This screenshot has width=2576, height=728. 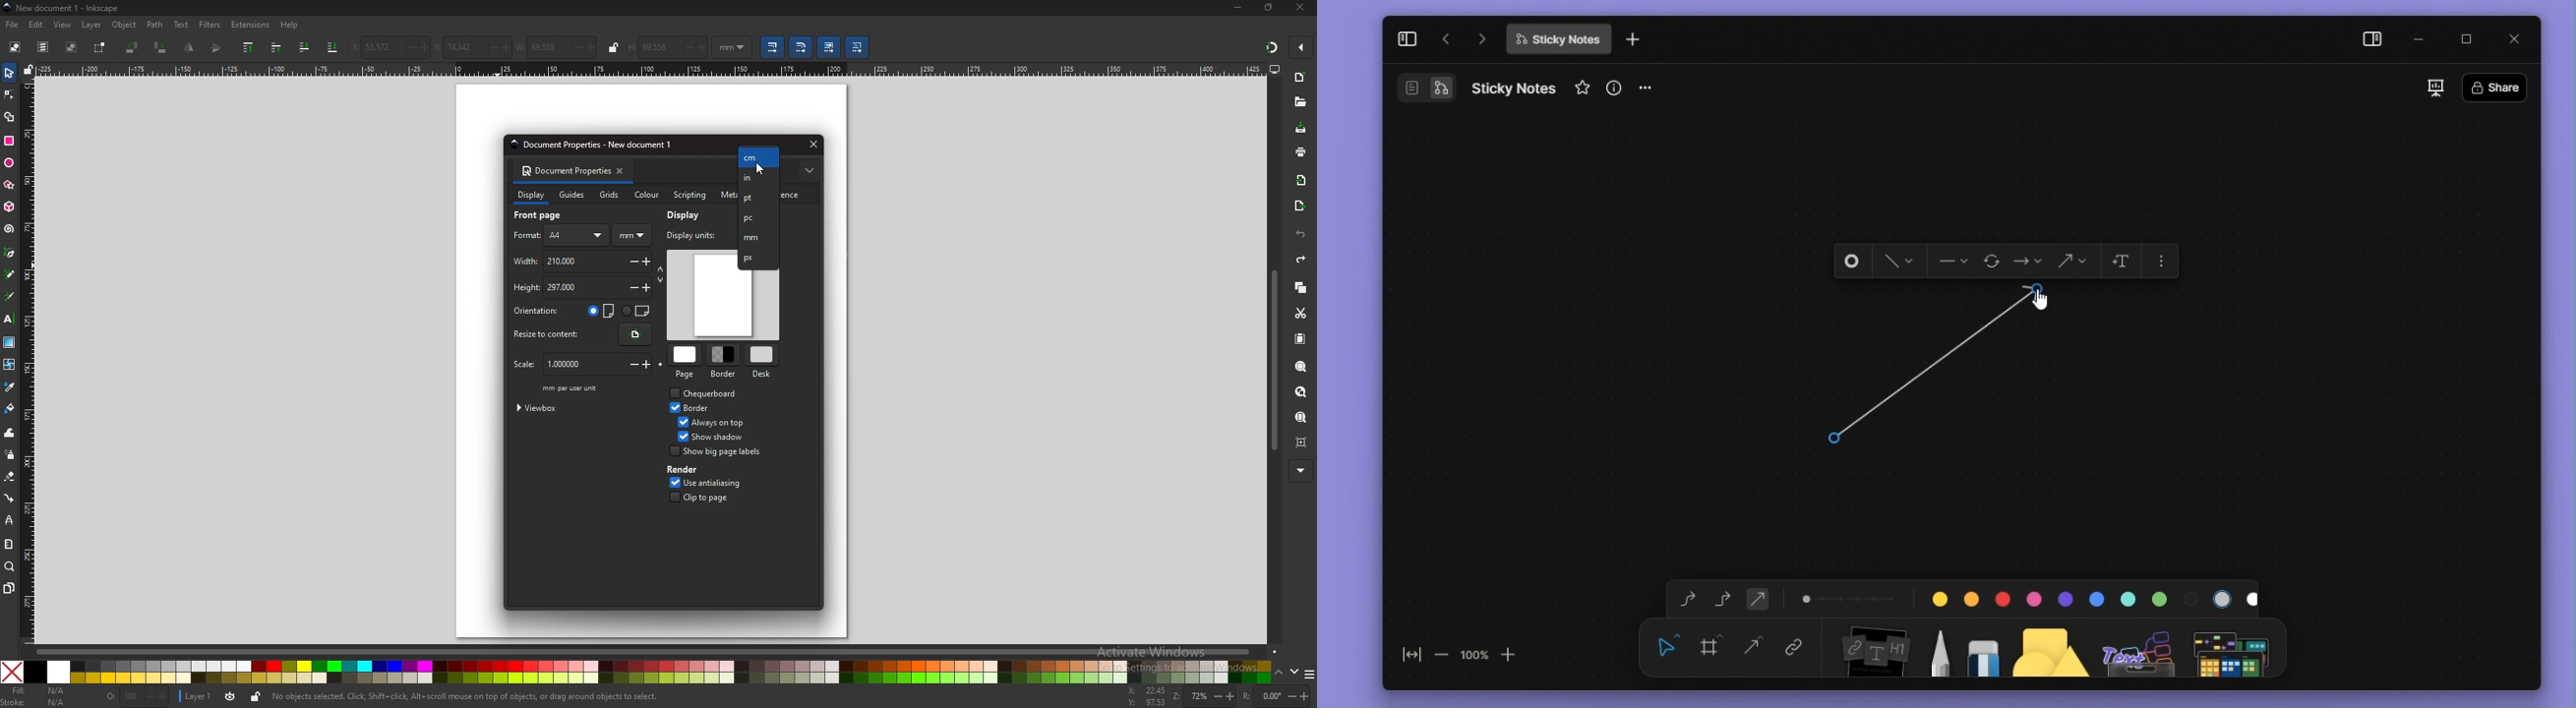 What do you see at coordinates (728, 482) in the screenshot?
I see `use anti aliasing` at bounding box center [728, 482].